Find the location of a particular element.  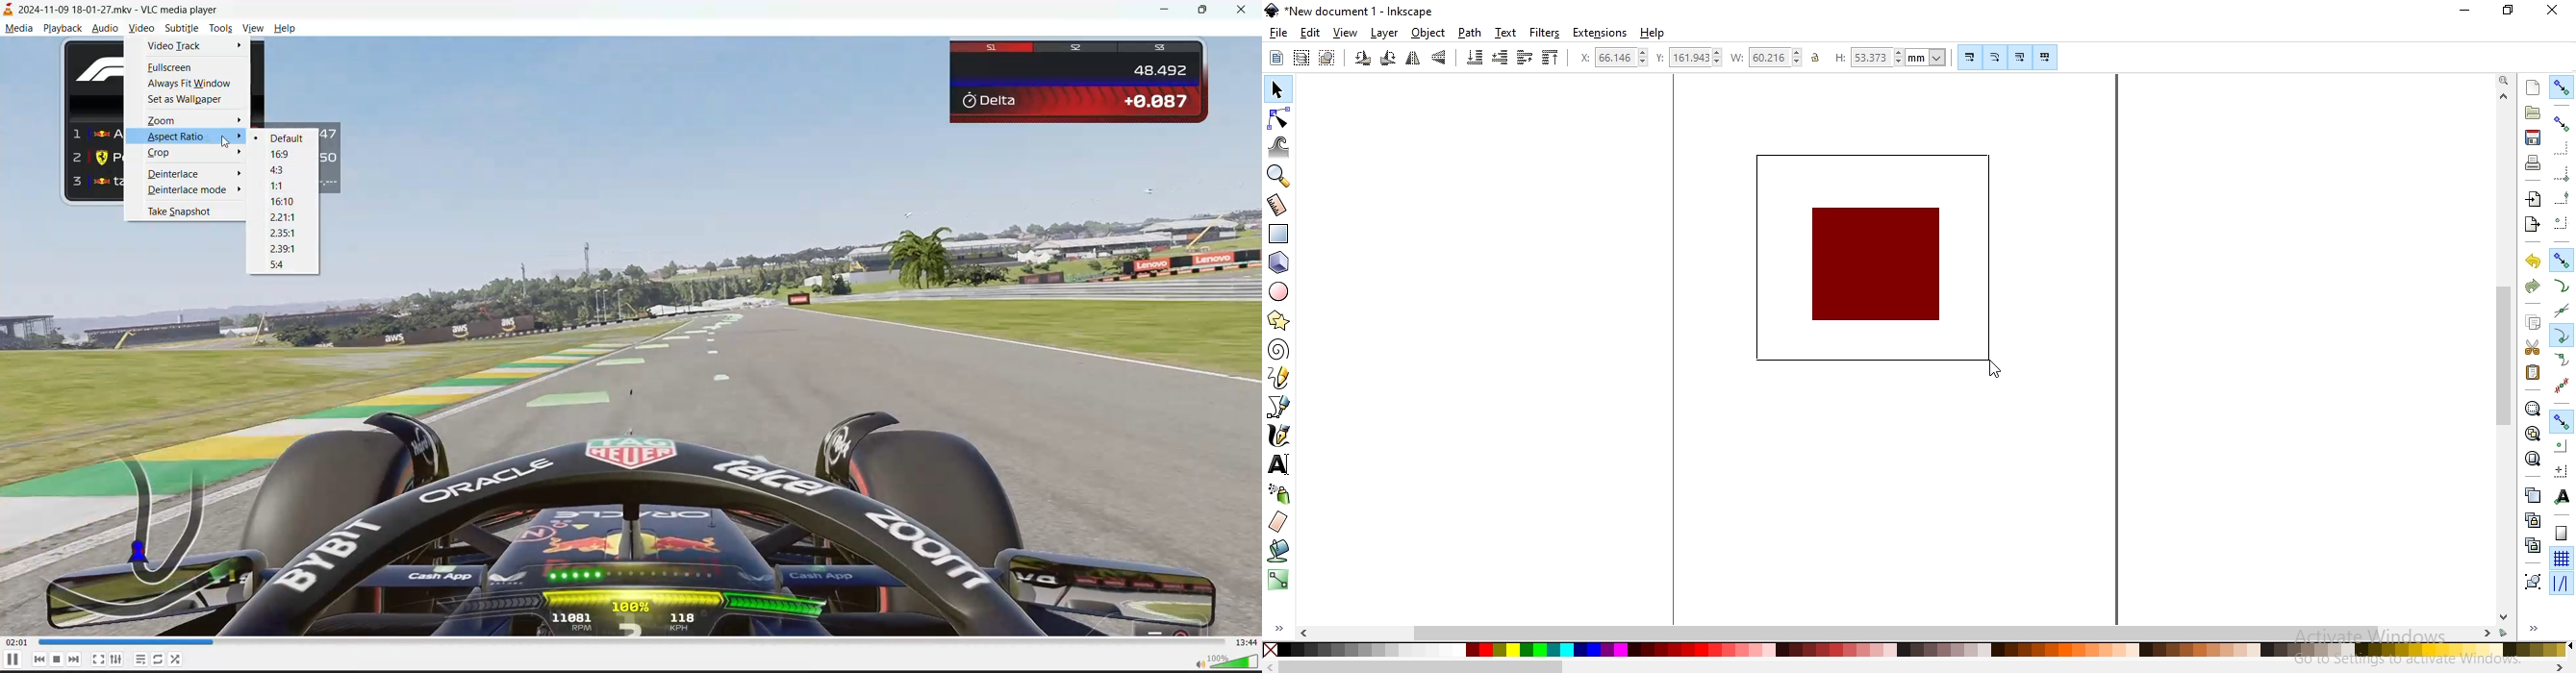

2.35:1 is located at coordinates (283, 234).